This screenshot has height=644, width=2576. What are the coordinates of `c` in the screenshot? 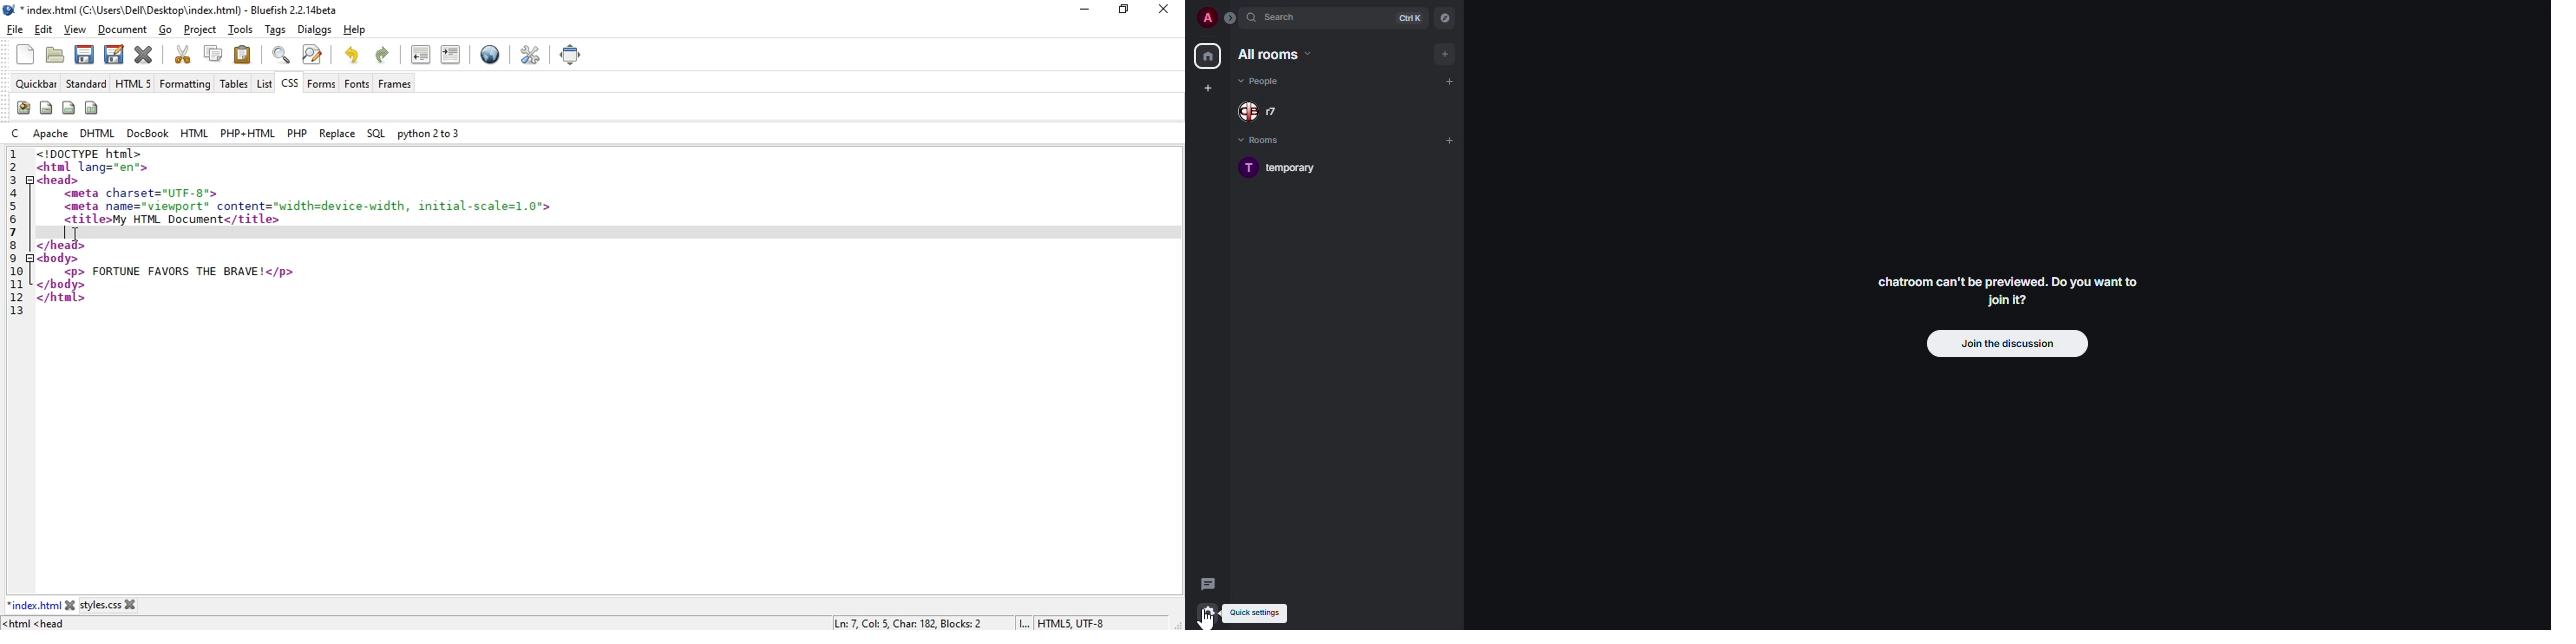 It's located at (18, 133).